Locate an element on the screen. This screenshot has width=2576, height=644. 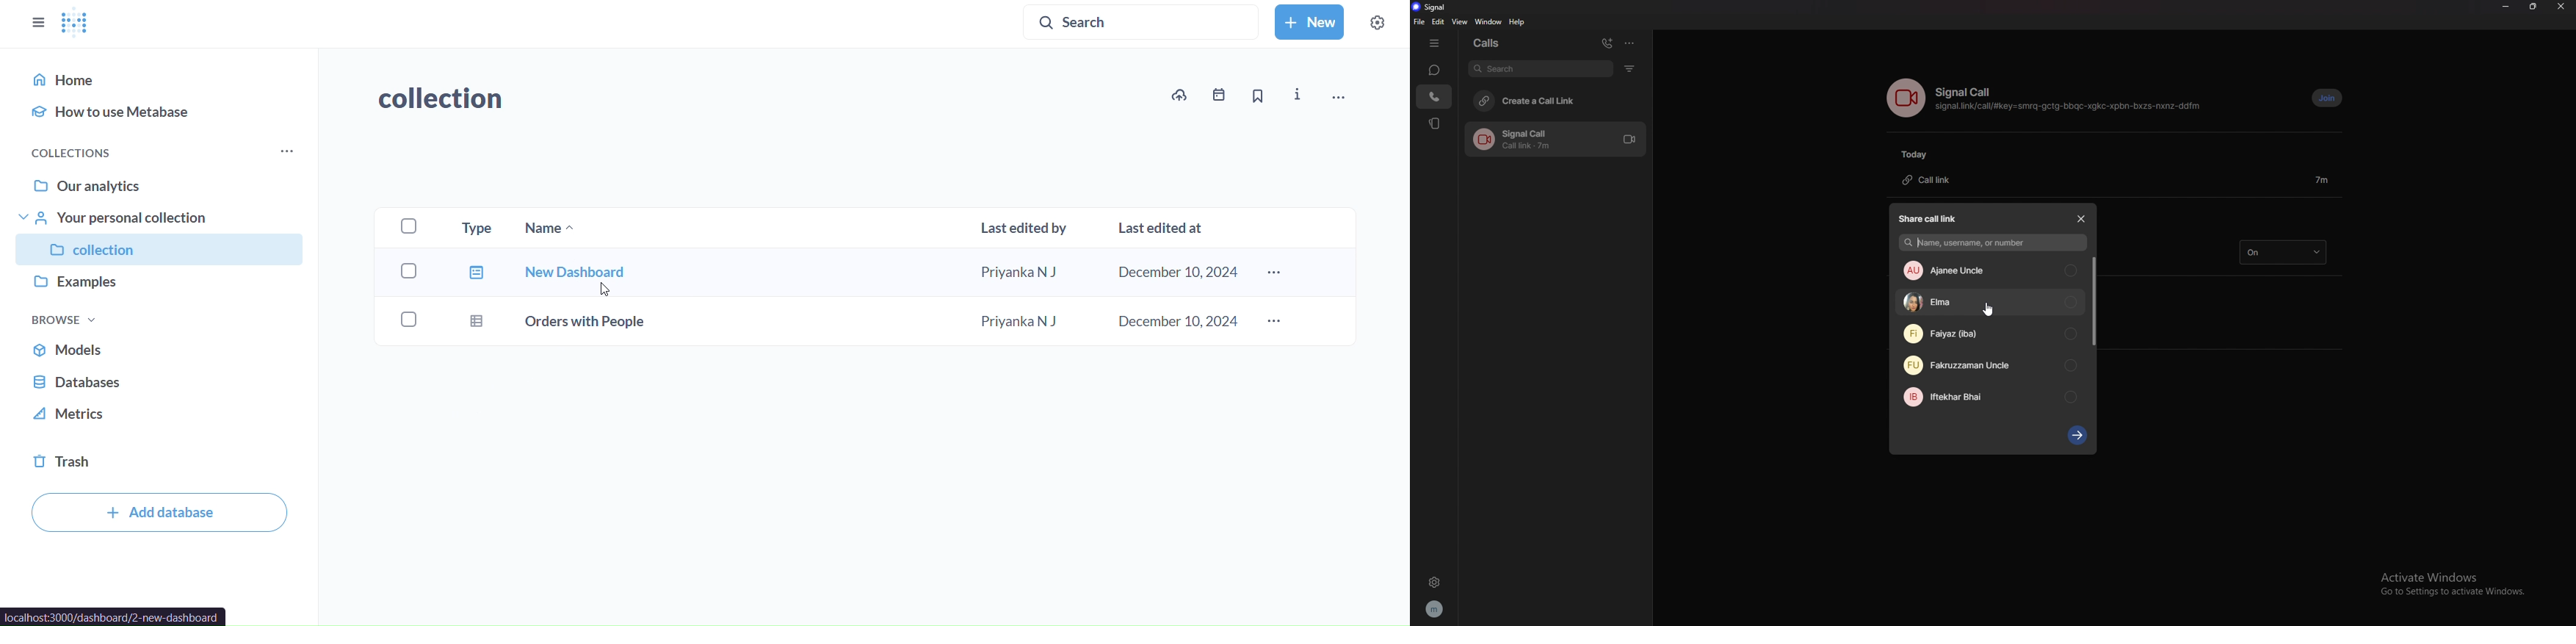
cursor is located at coordinates (1987, 310).